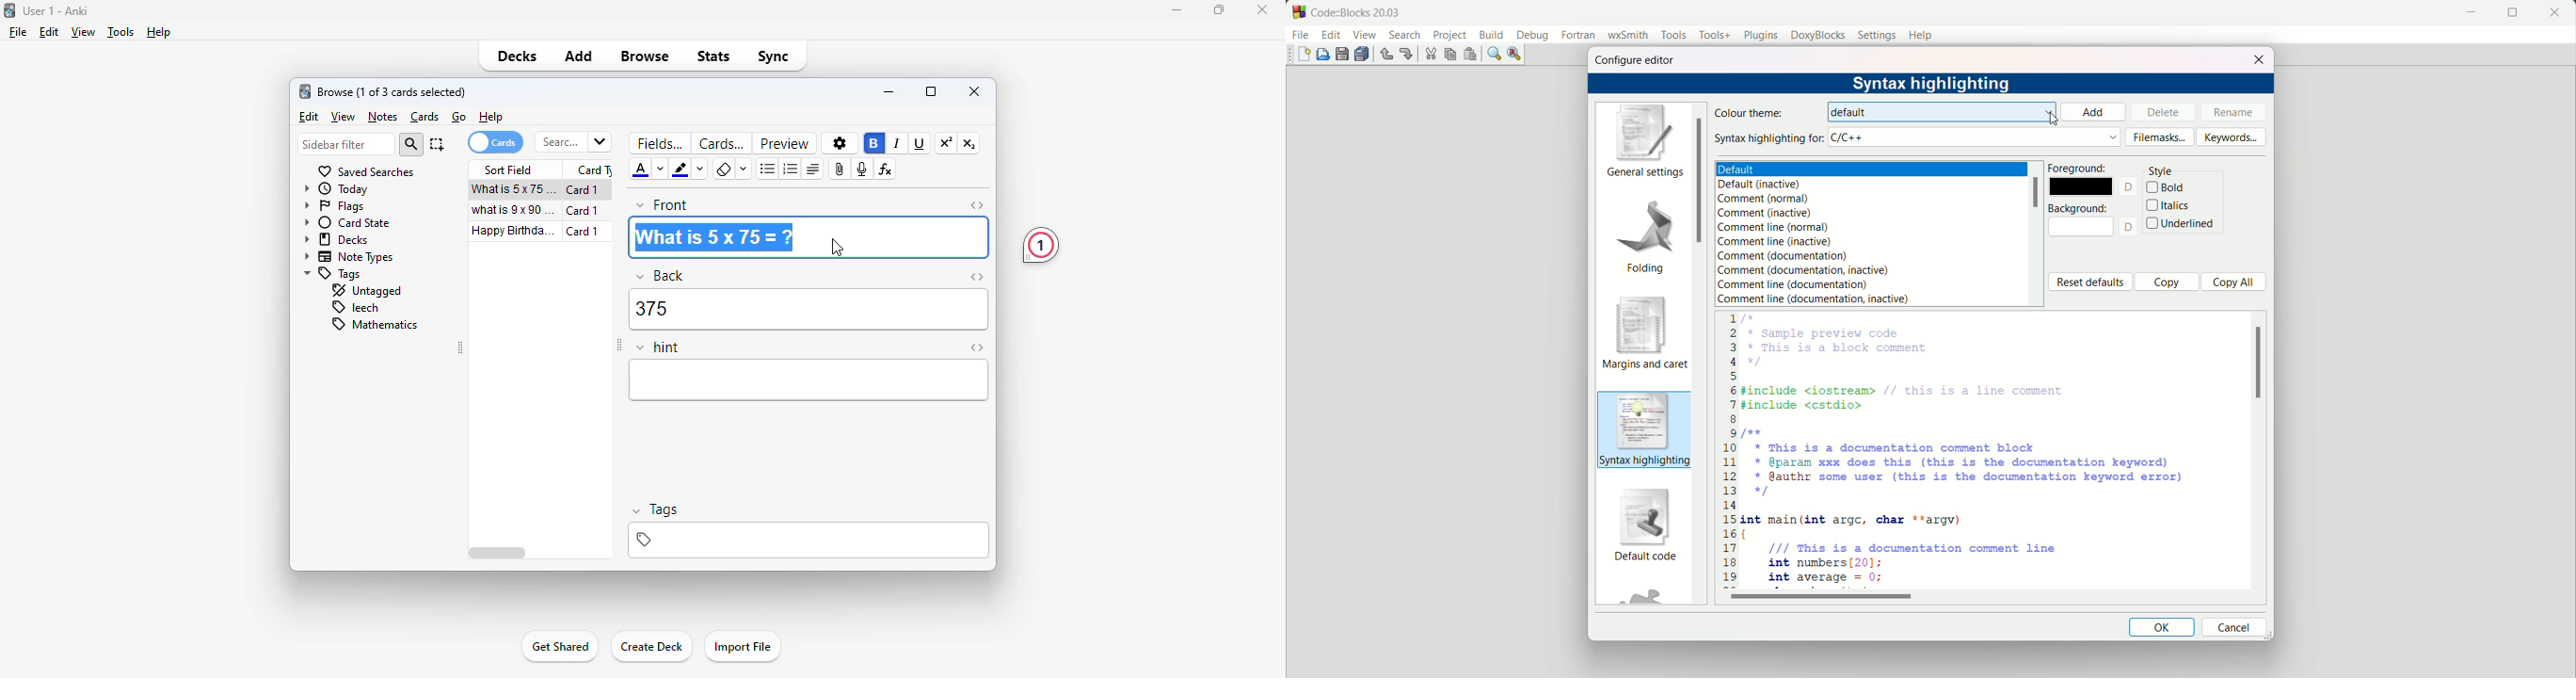 The width and height of the screenshot is (2576, 700). Describe the element at coordinates (1533, 37) in the screenshot. I see `debug` at that location.